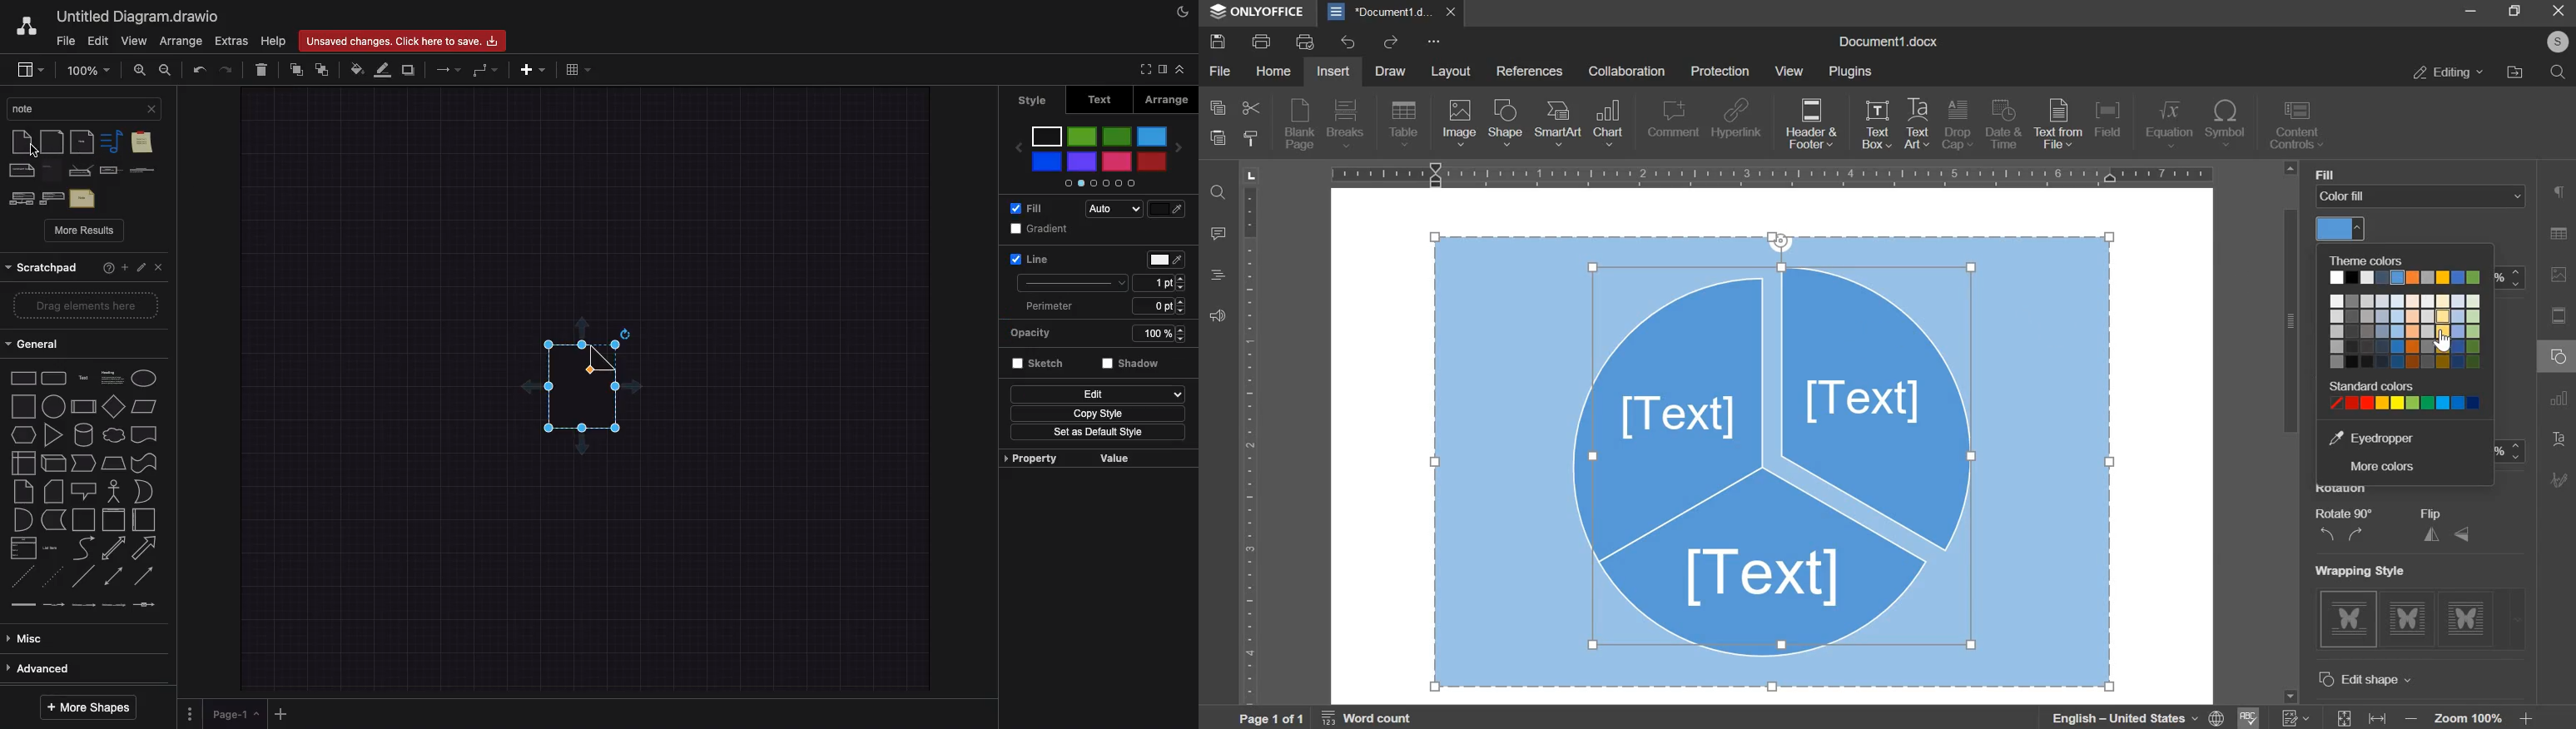 The height and width of the screenshot is (756, 2576). What do you see at coordinates (53, 171) in the screenshot?
I see `note` at bounding box center [53, 171].